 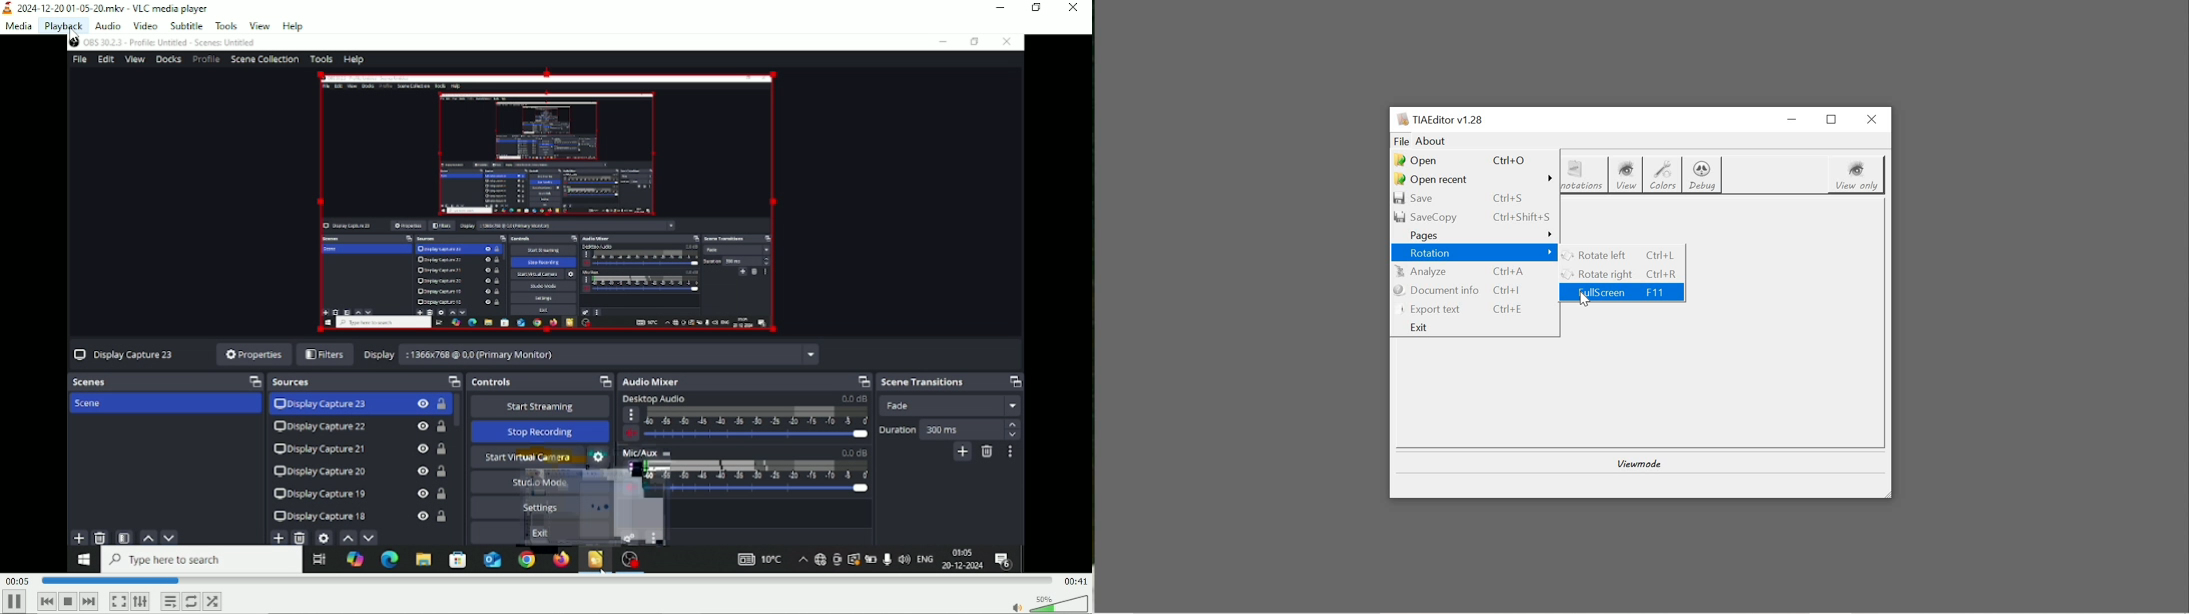 I want to click on rotation, so click(x=1476, y=254).